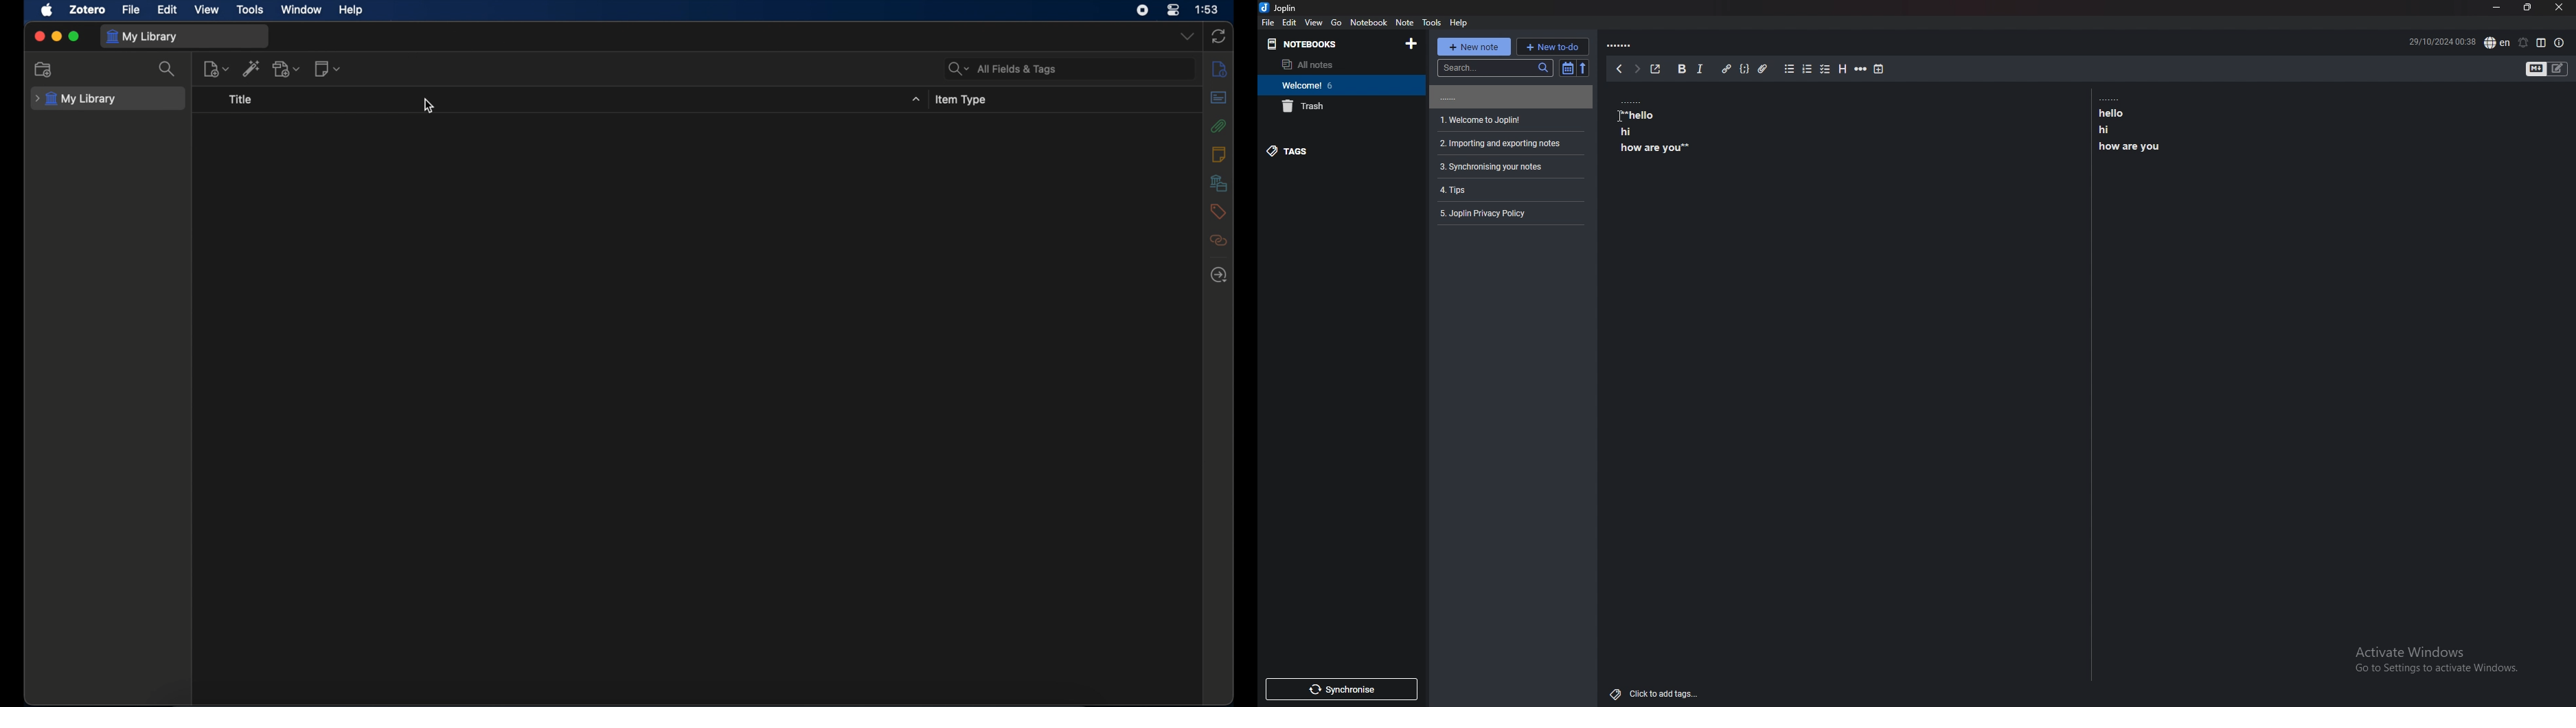 The width and height of the screenshot is (2576, 728). Describe the element at coordinates (1218, 211) in the screenshot. I see `tags` at that location.